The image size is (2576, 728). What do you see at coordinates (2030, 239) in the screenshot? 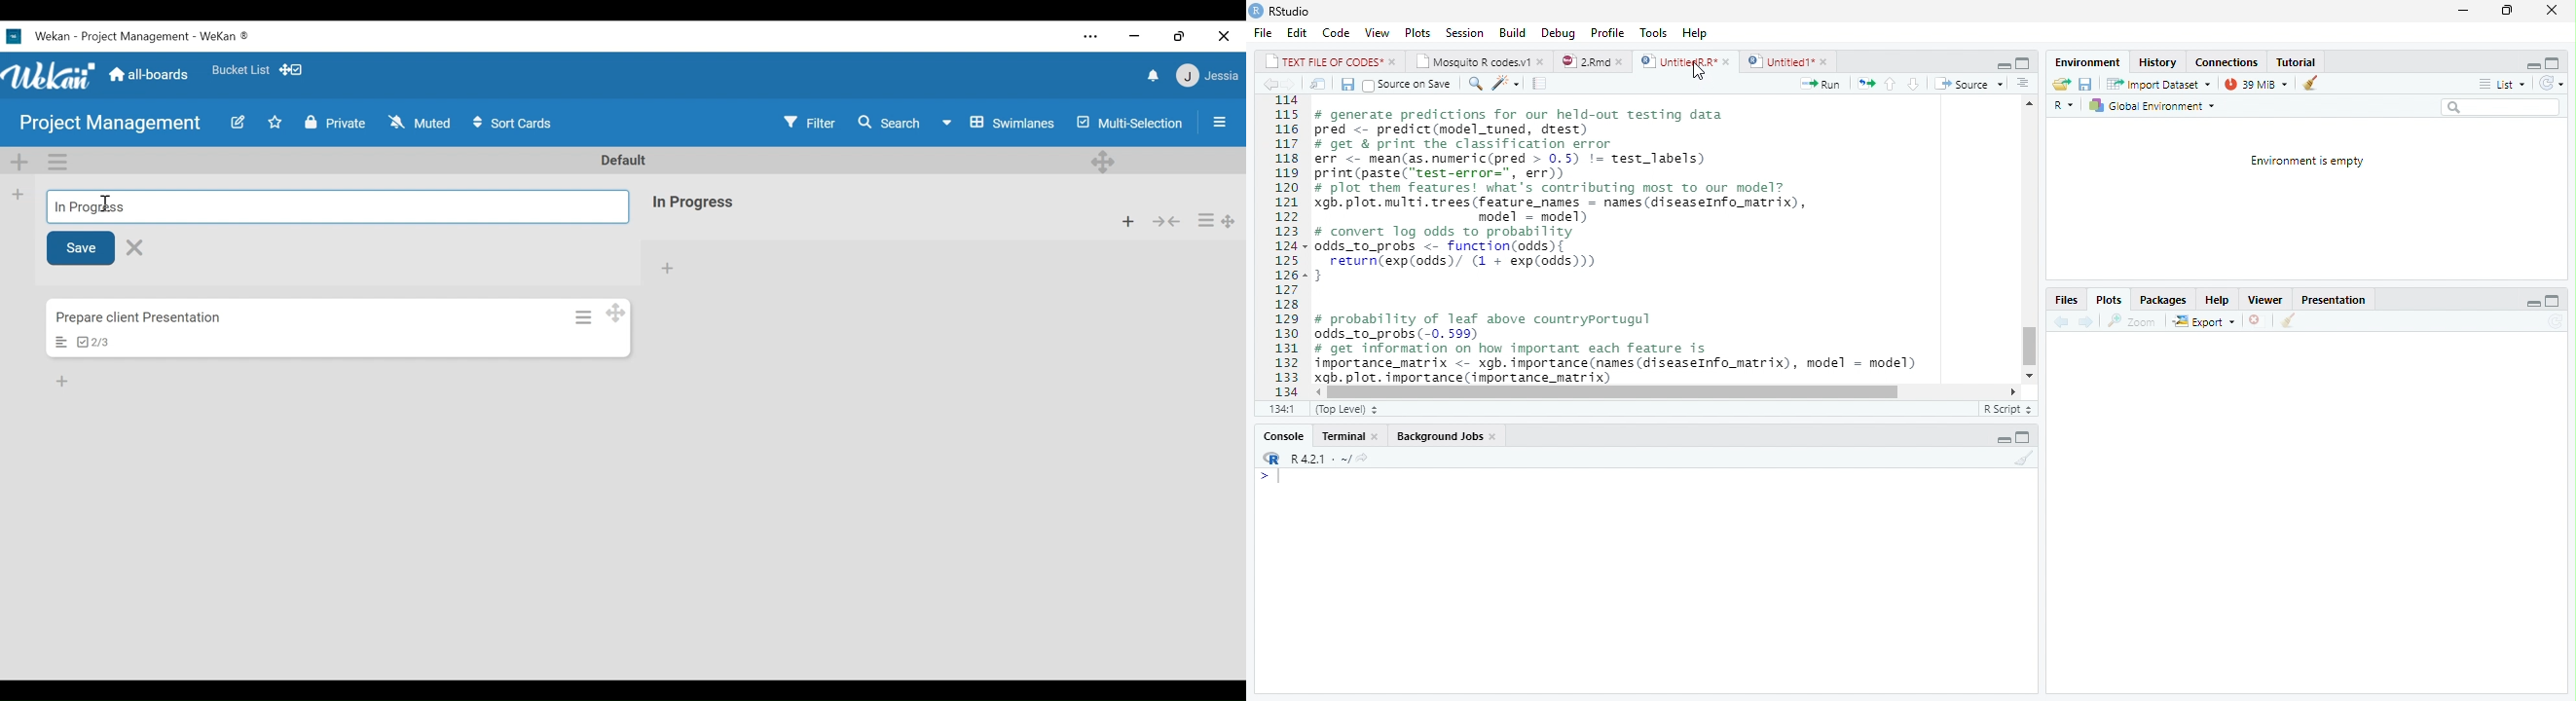
I see `Scroll` at bounding box center [2030, 239].